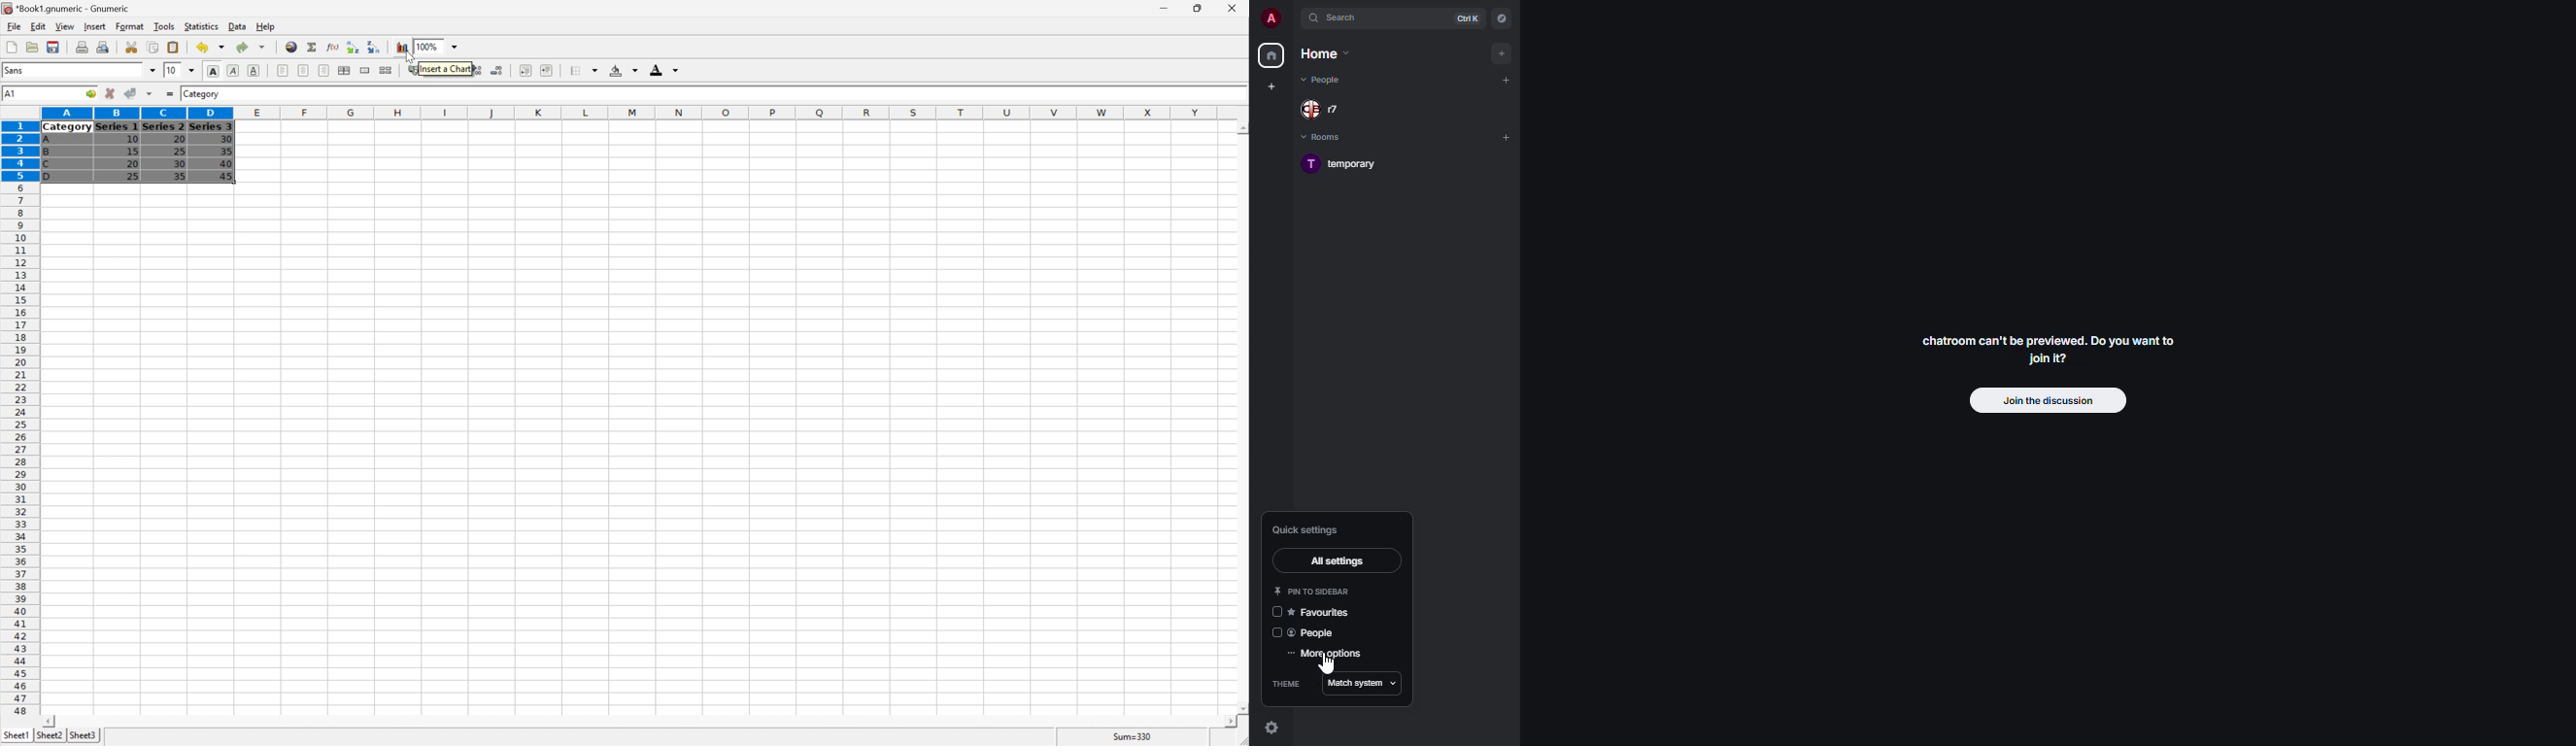 The height and width of the screenshot is (756, 2576). I want to click on quick settings, so click(1309, 529).